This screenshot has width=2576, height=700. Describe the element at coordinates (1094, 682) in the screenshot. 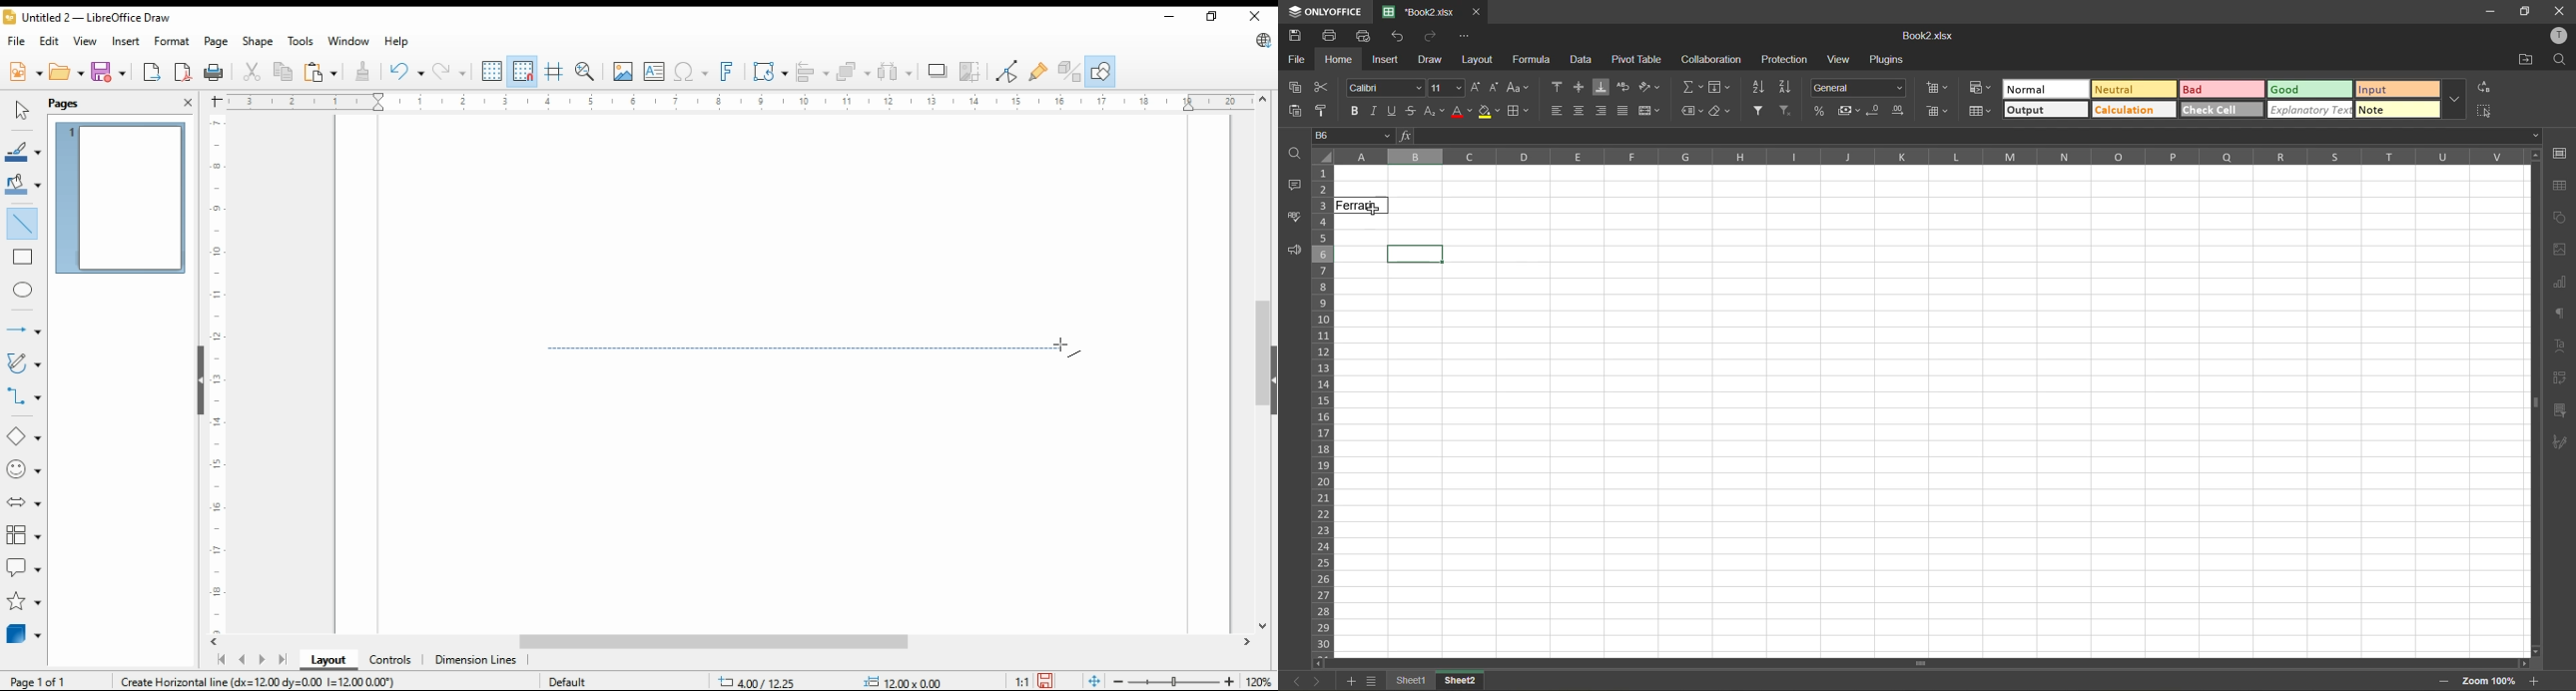

I see `fit page to window` at that location.